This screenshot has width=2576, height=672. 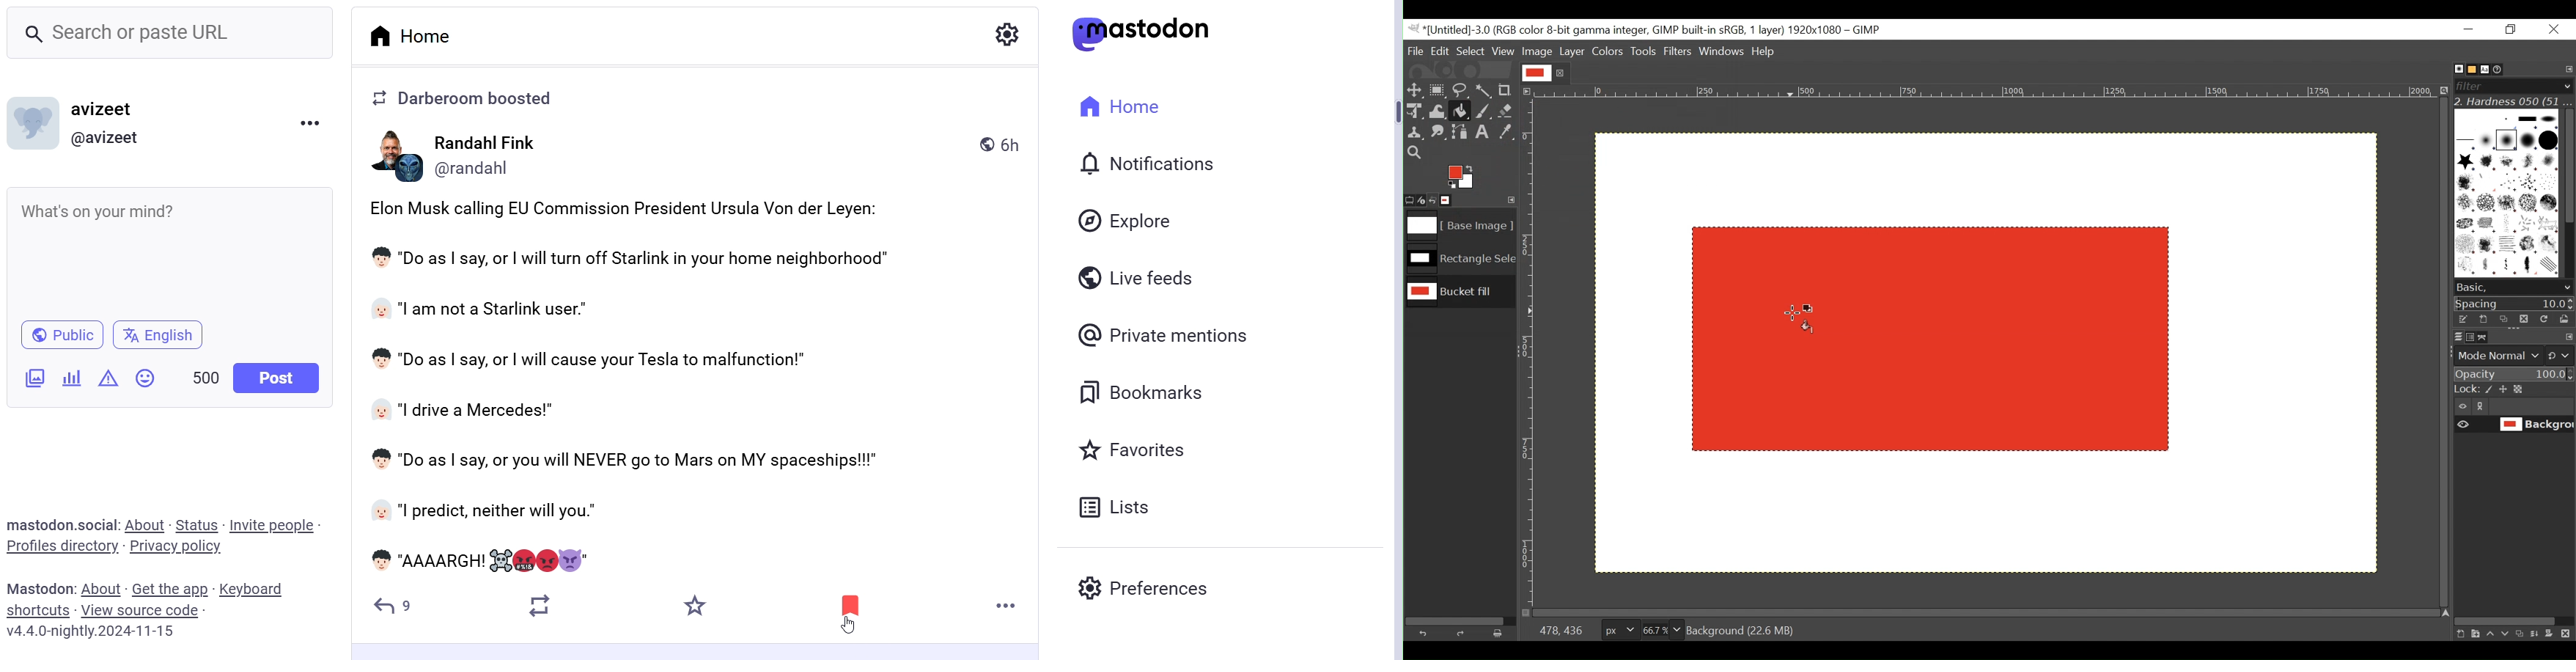 What do you see at coordinates (2512, 375) in the screenshot?
I see `Opacity` at bounding box center [2512, 375].